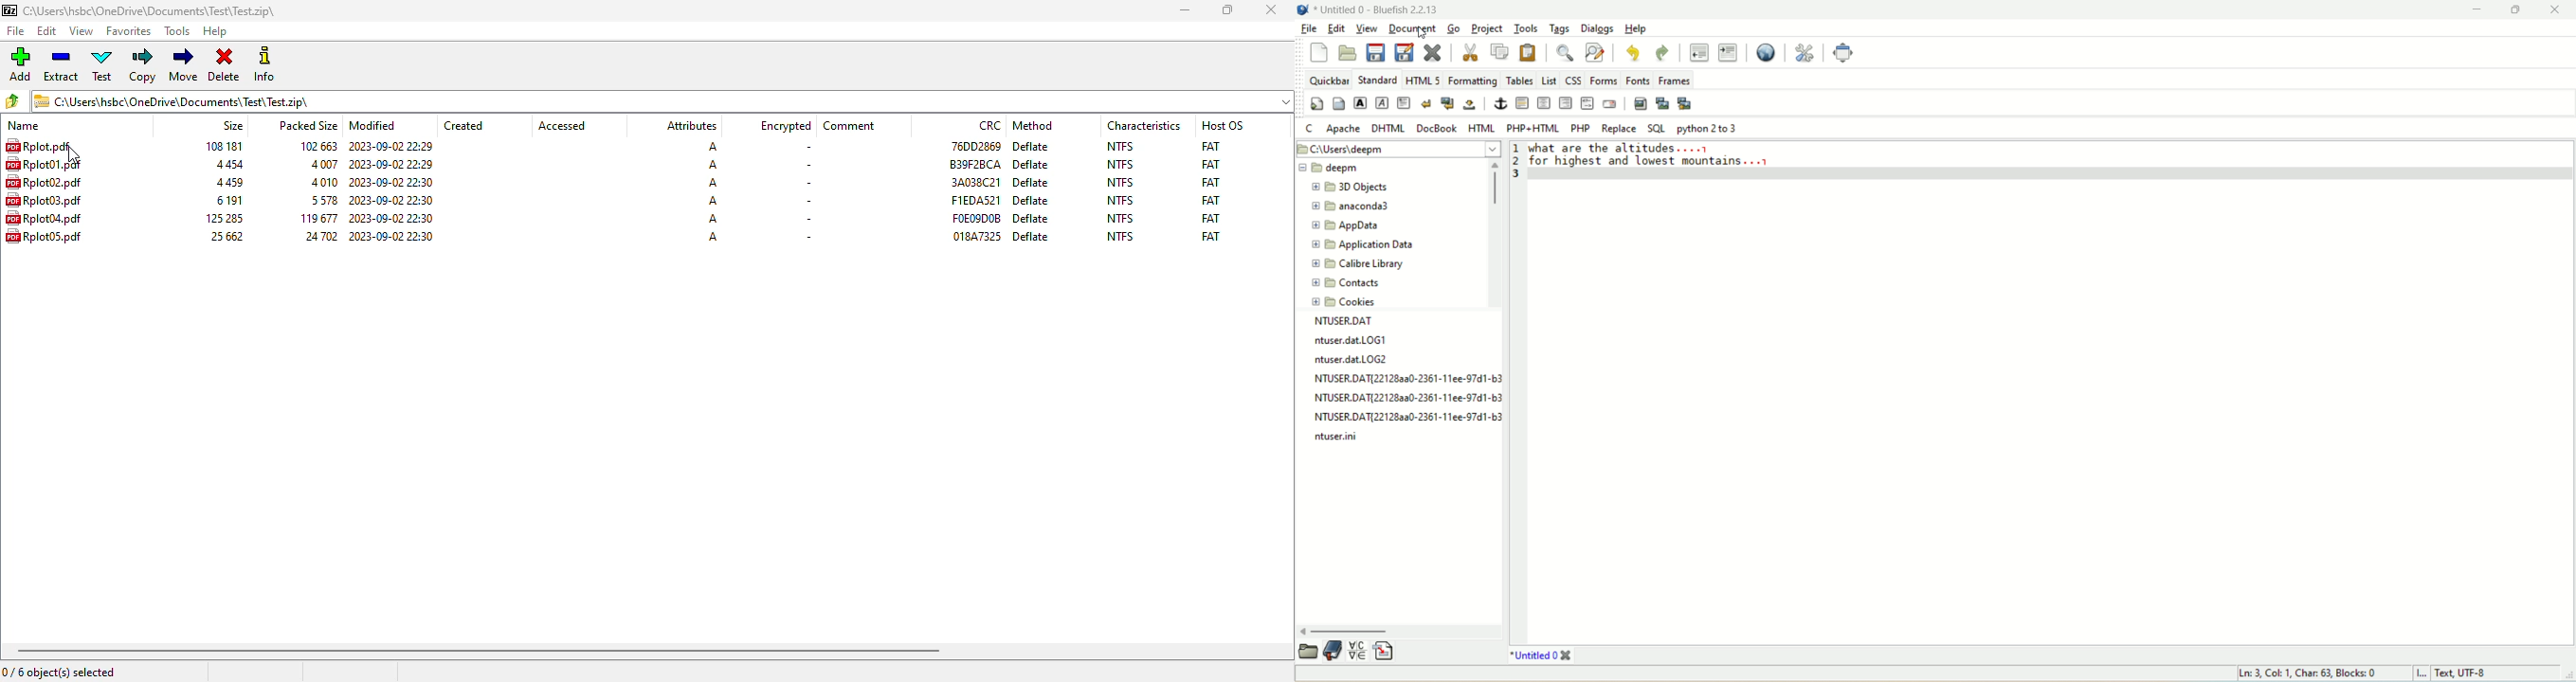  Describe the element at coordinates (373, 125) in the screenshot. I see `modified` at that location.